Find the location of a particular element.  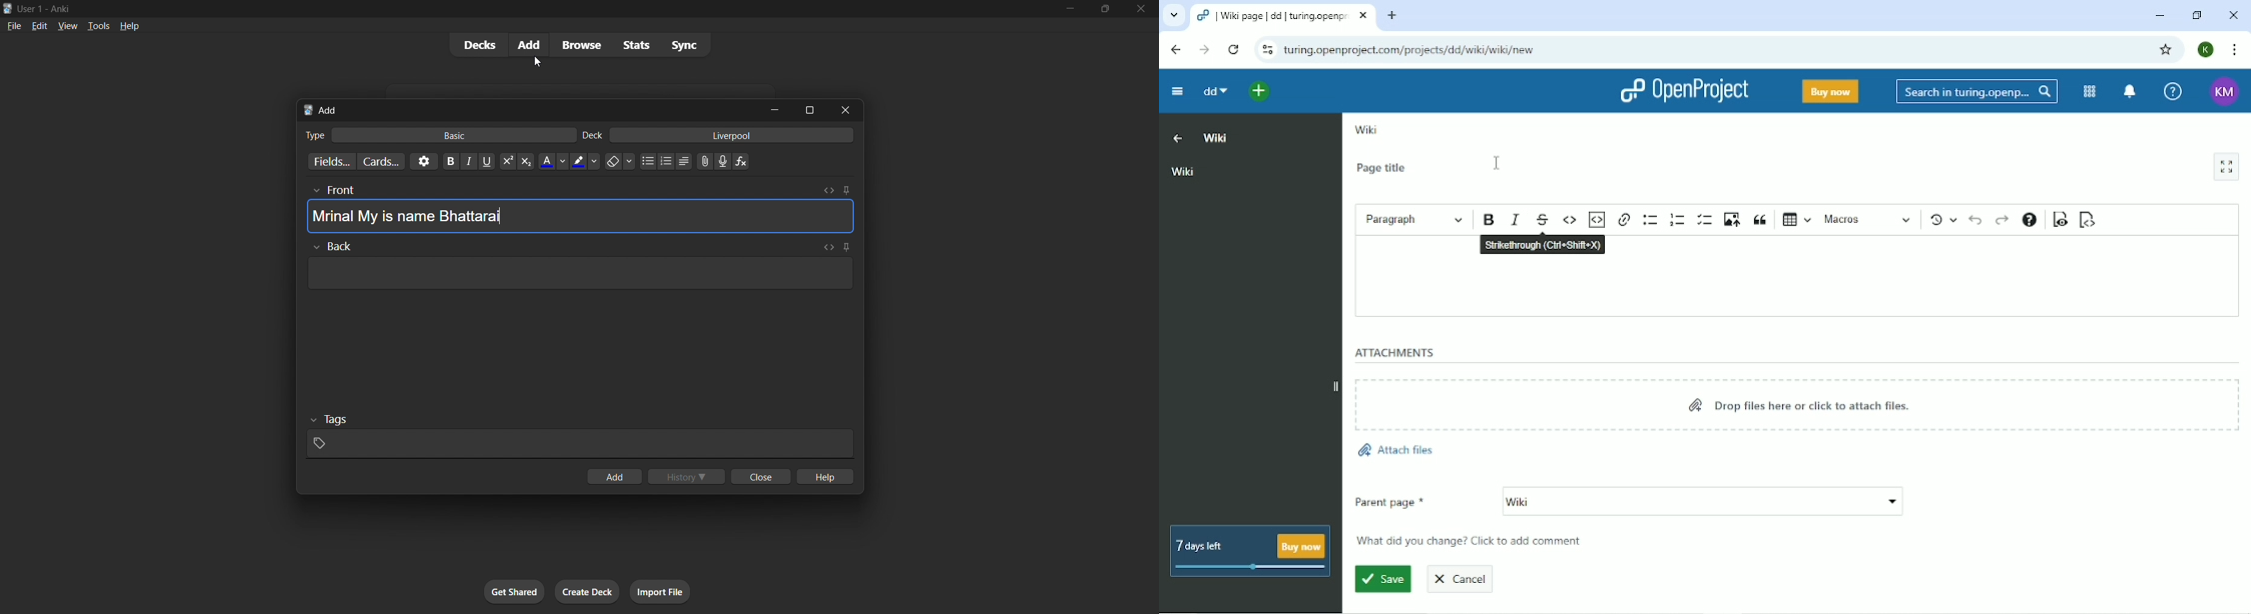

Account is located at coordinates (2226, 90).